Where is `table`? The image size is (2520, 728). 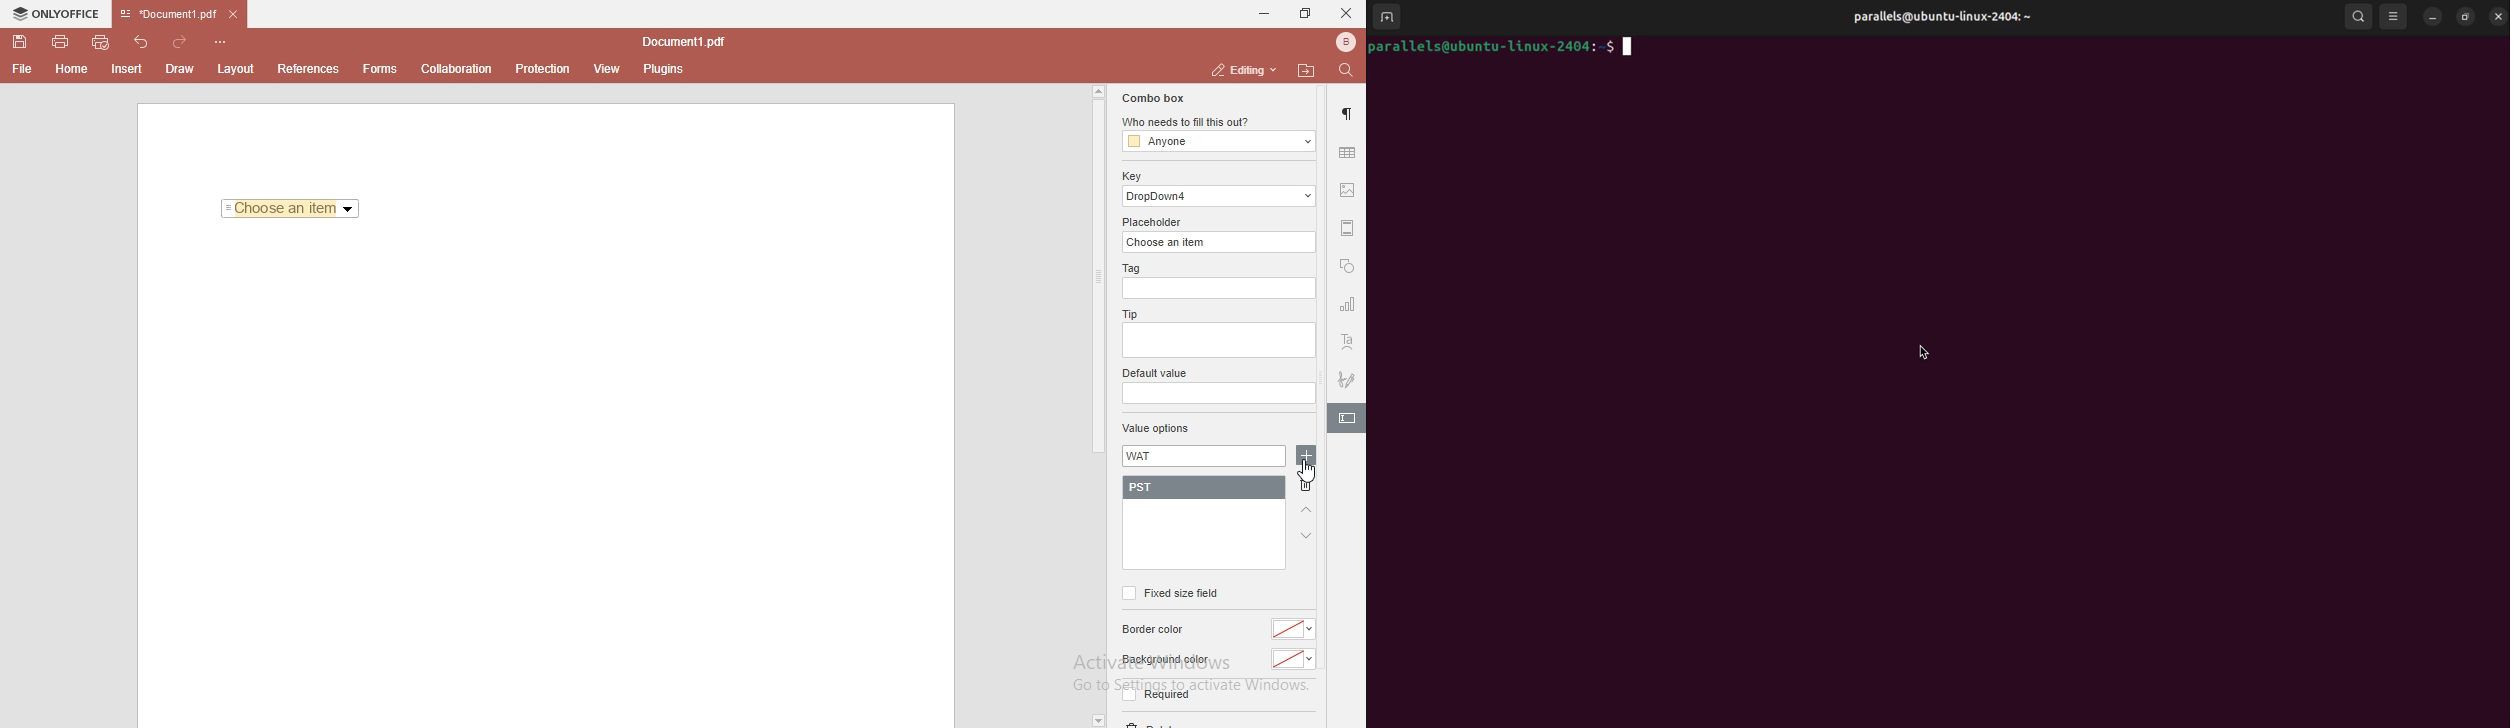 table is located at coordinates (1347, 152).